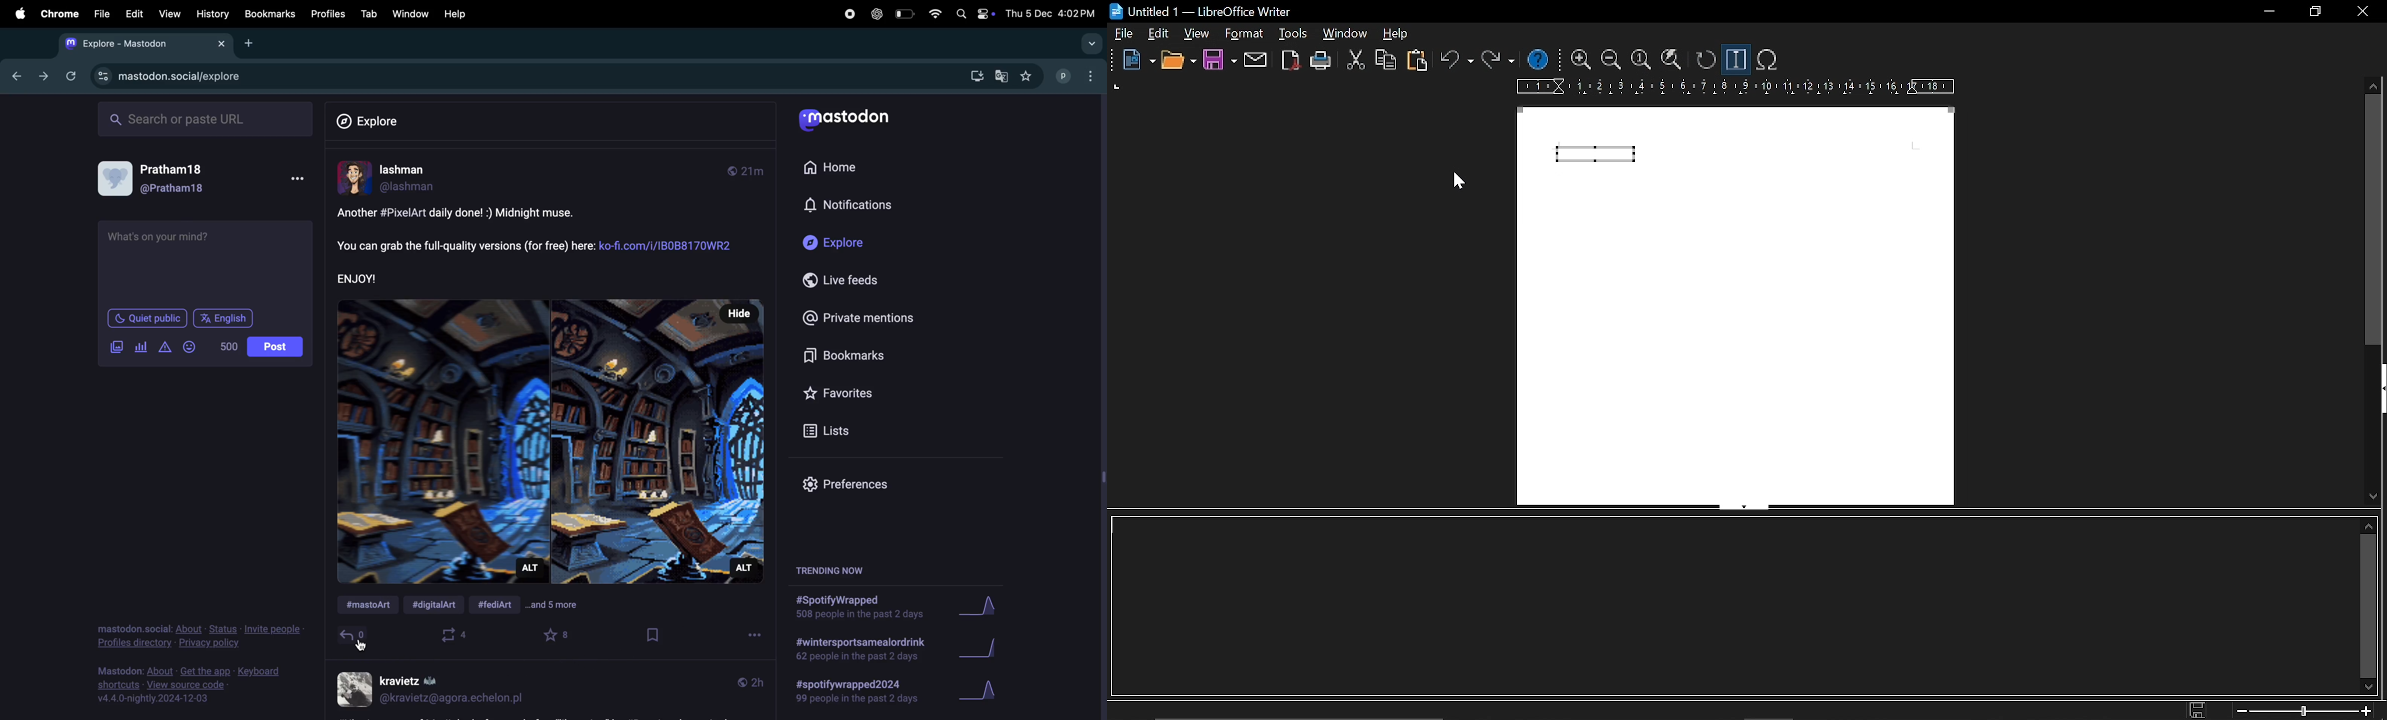  I want to click on copy, so click(1384, 60).